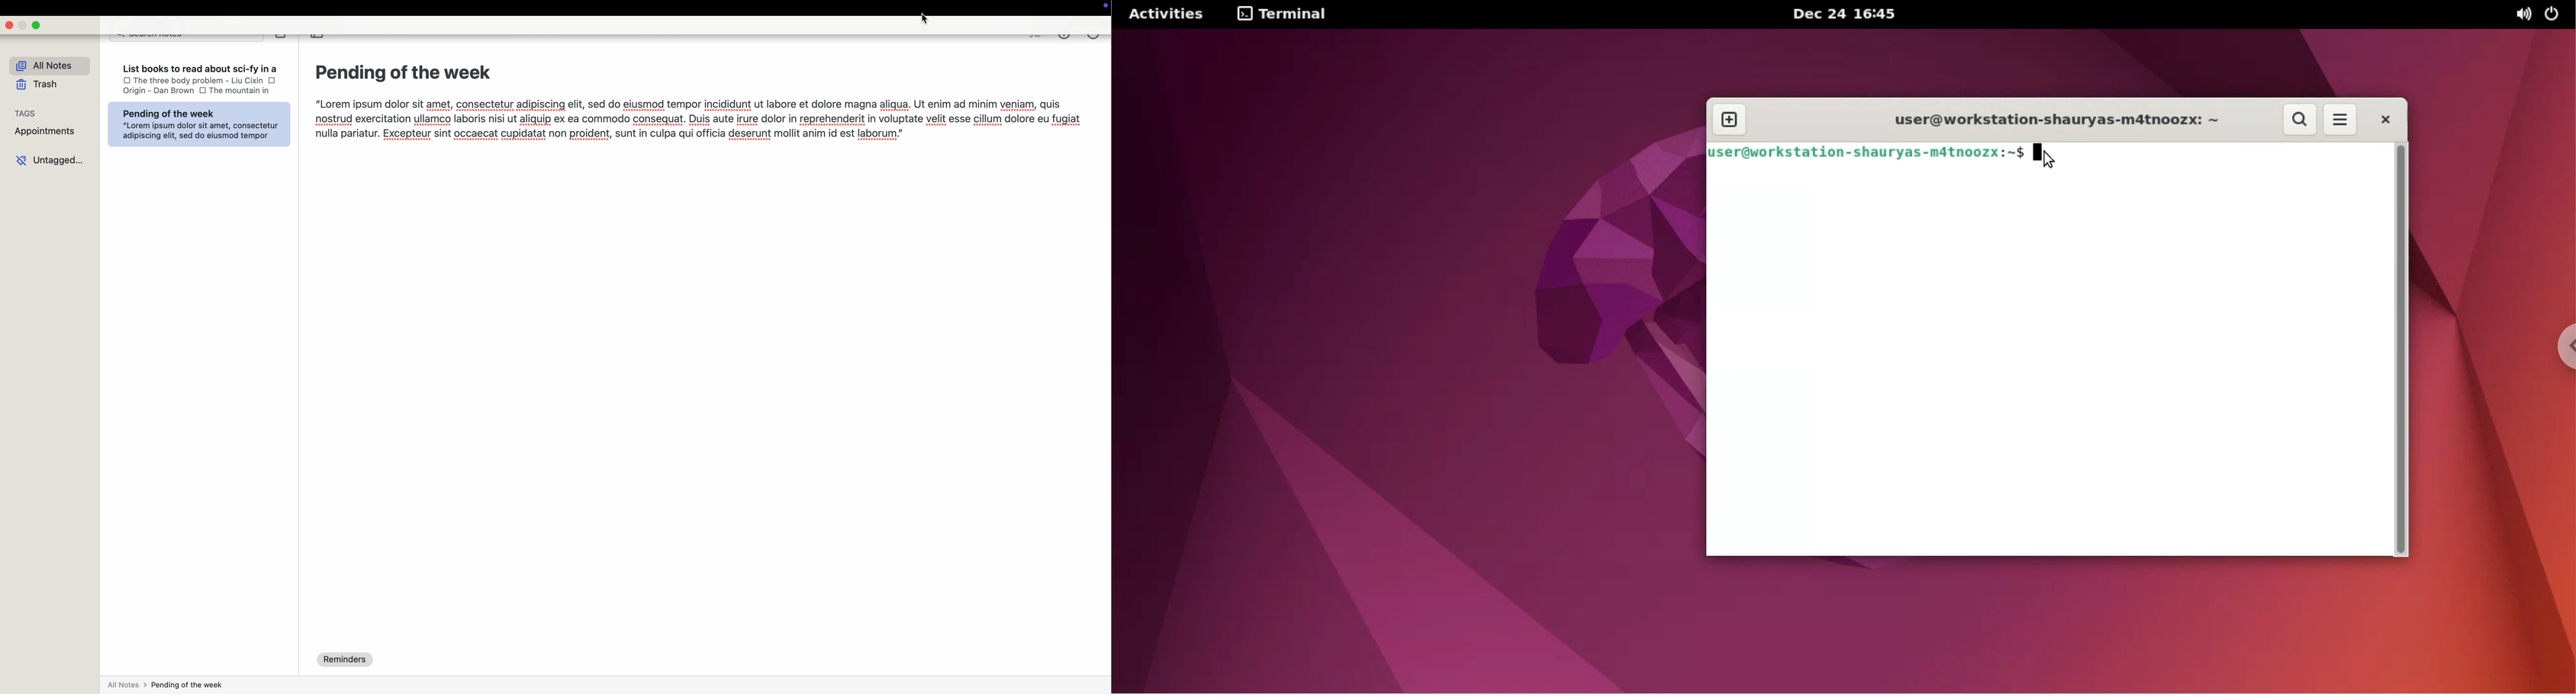 The width and height of the screenshot is (2576, 700). I want to click on metrics, so click(1064, 39).